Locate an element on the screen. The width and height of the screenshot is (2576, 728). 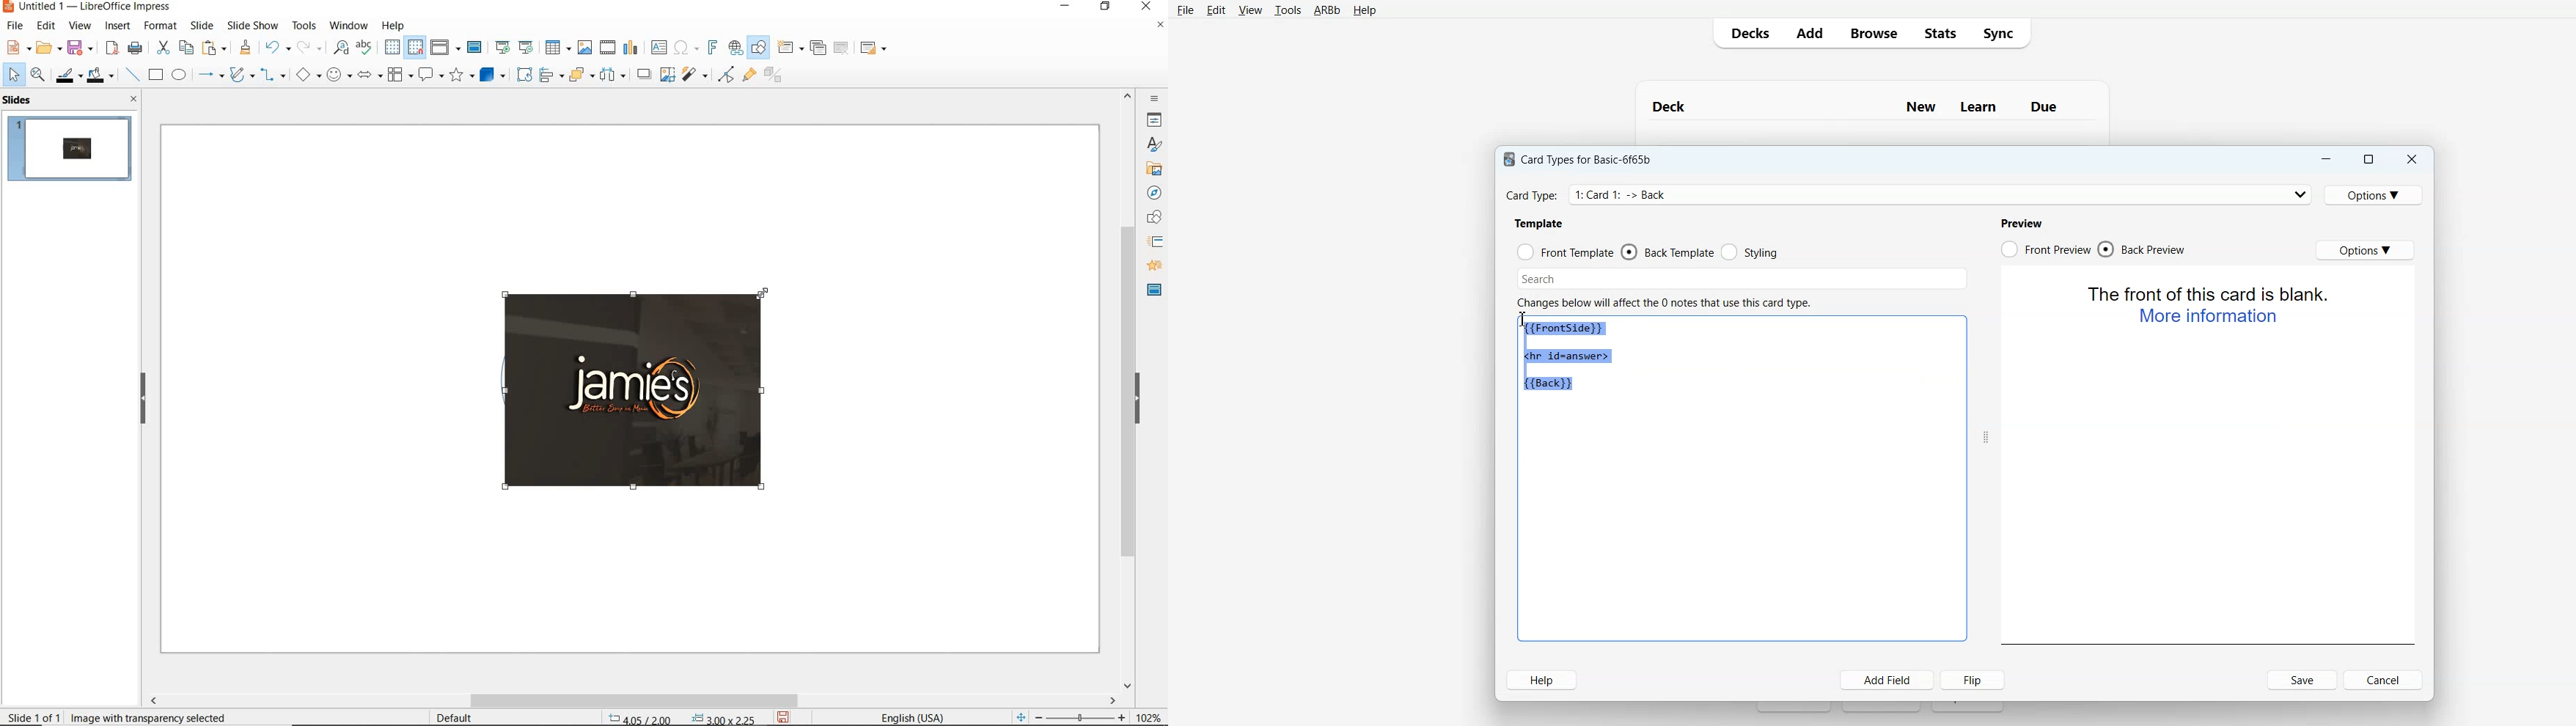
stars and banners is located at coordinates (461, 76).